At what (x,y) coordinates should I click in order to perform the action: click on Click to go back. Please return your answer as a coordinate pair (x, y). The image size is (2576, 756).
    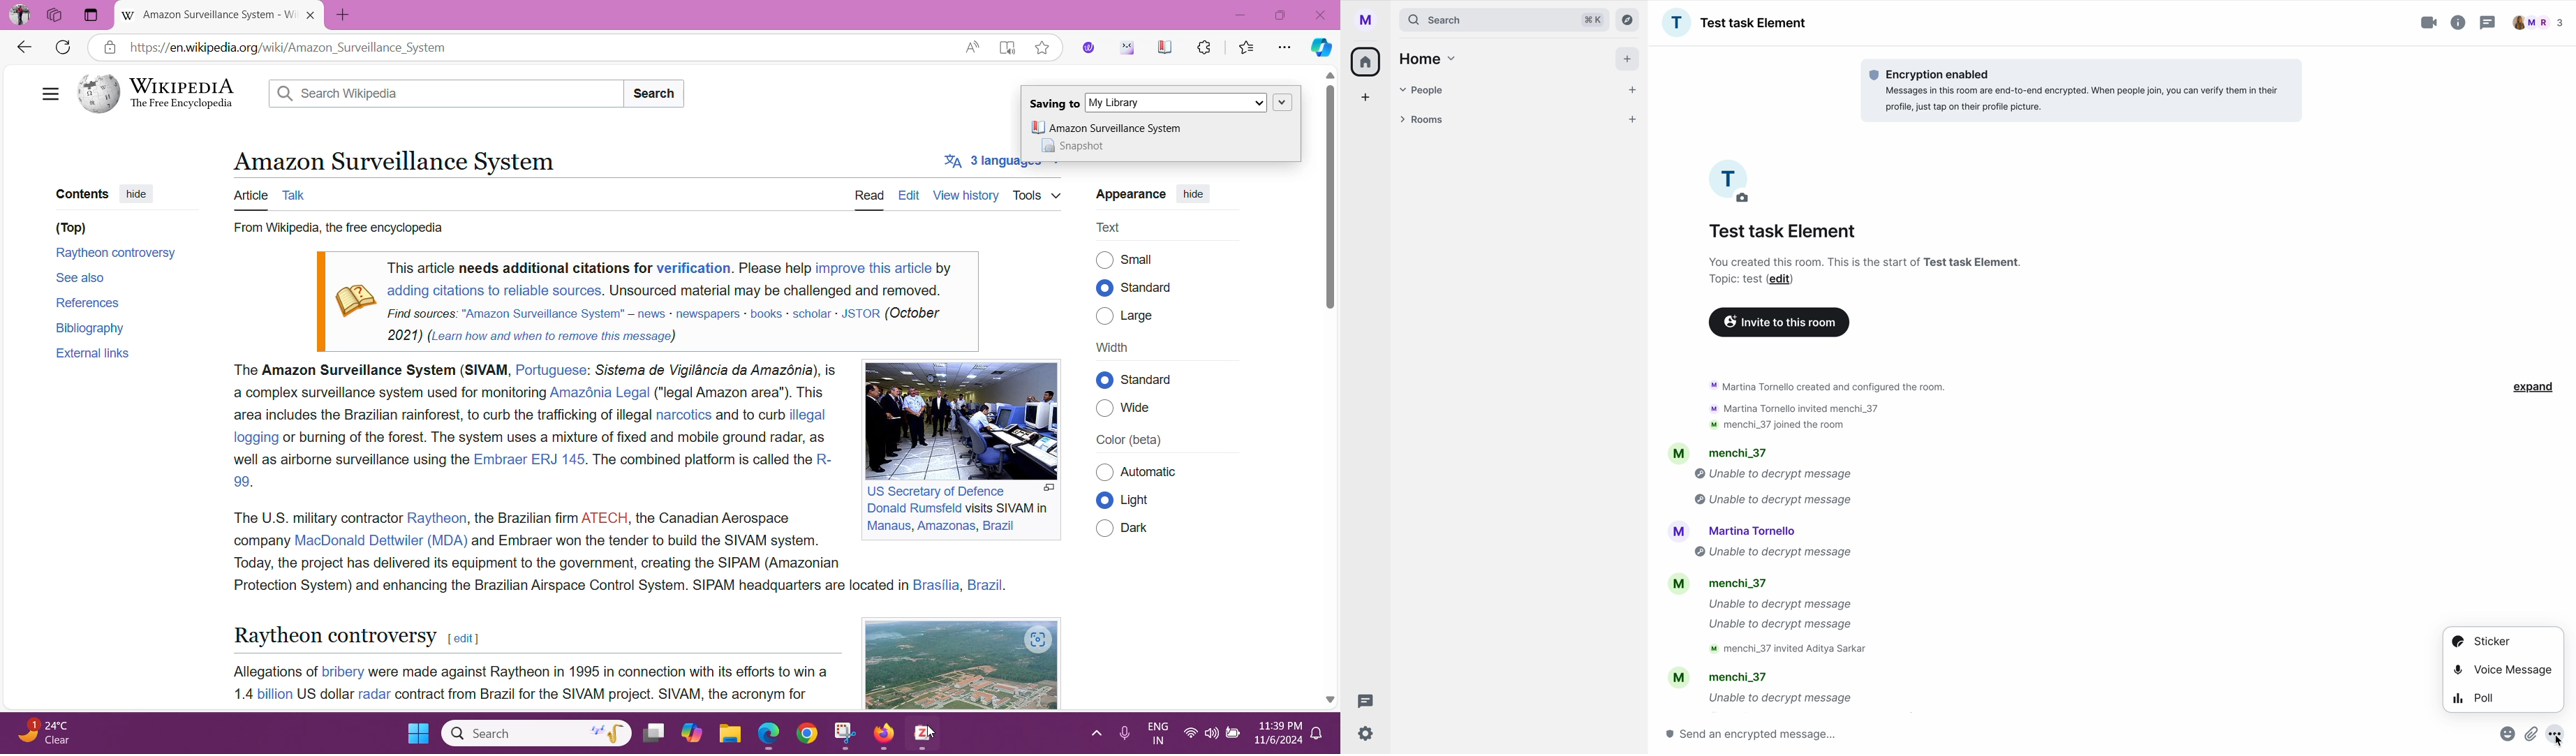
    Looking at the image, I should click on (23, 46).